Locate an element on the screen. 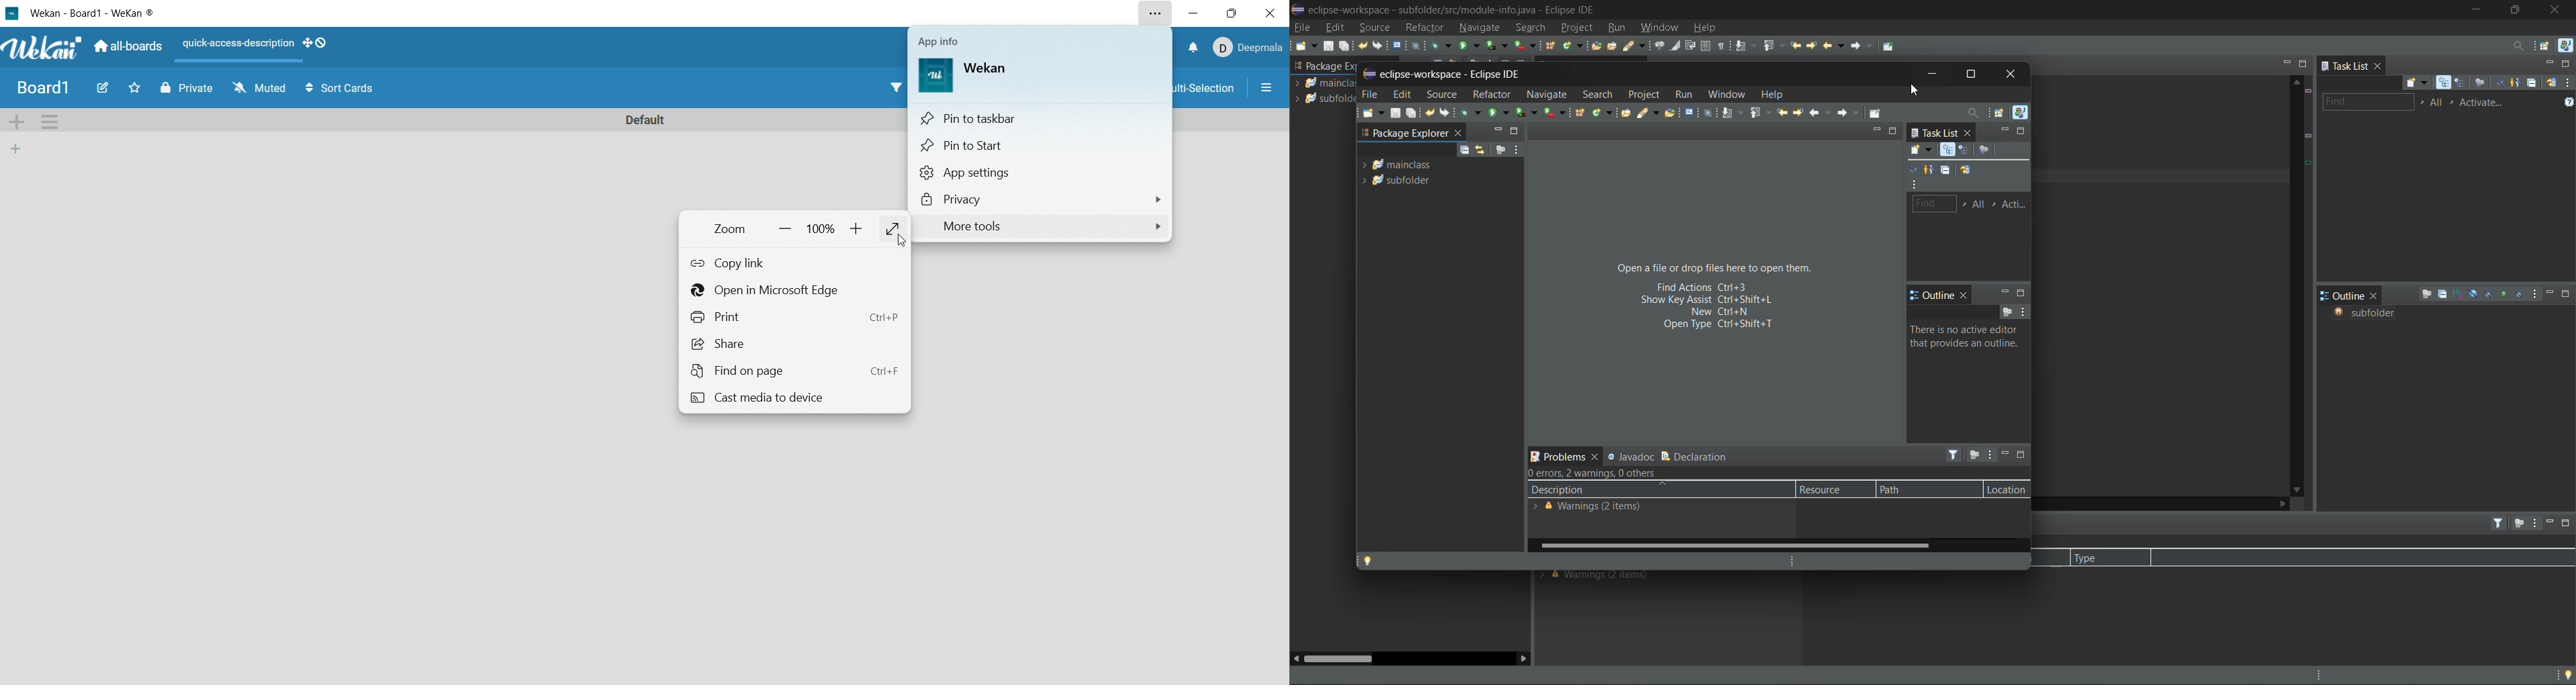 The height and width of the screenshot is (700, 2576). pin to task bar is located at coordinates (1042, 119).